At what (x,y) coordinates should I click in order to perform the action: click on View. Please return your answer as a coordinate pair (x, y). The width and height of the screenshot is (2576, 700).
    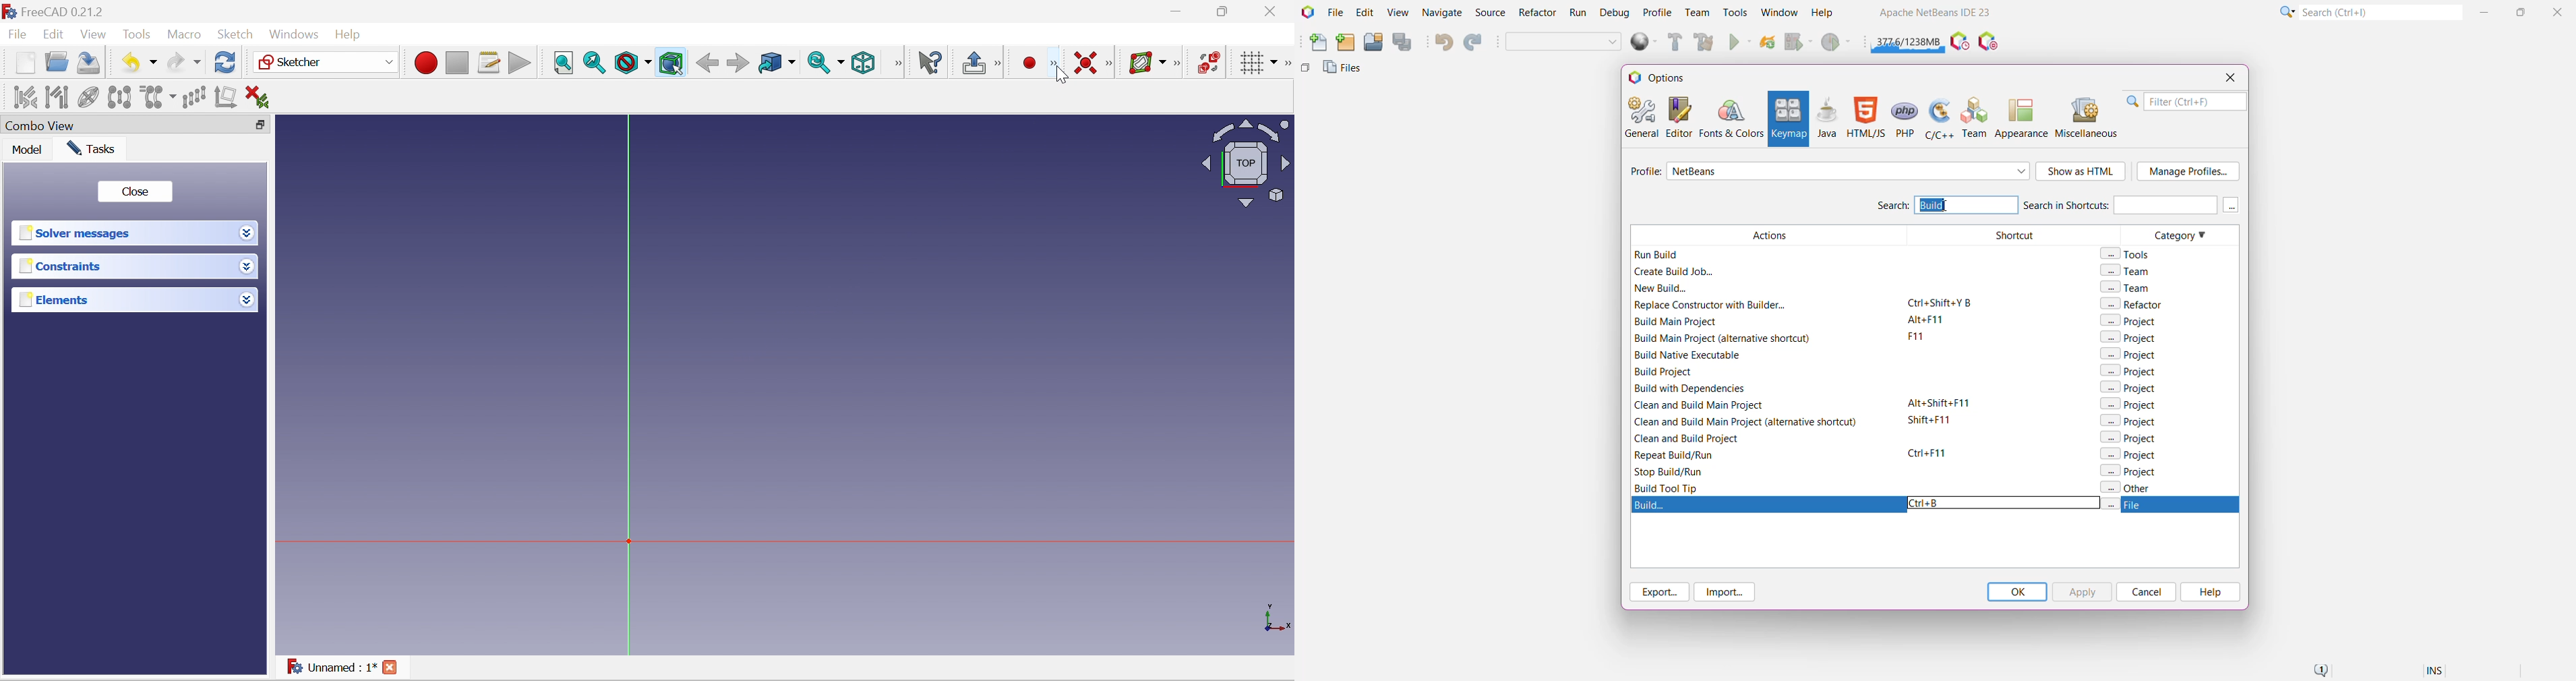
    Looking at the image, I should click on (94, 36).